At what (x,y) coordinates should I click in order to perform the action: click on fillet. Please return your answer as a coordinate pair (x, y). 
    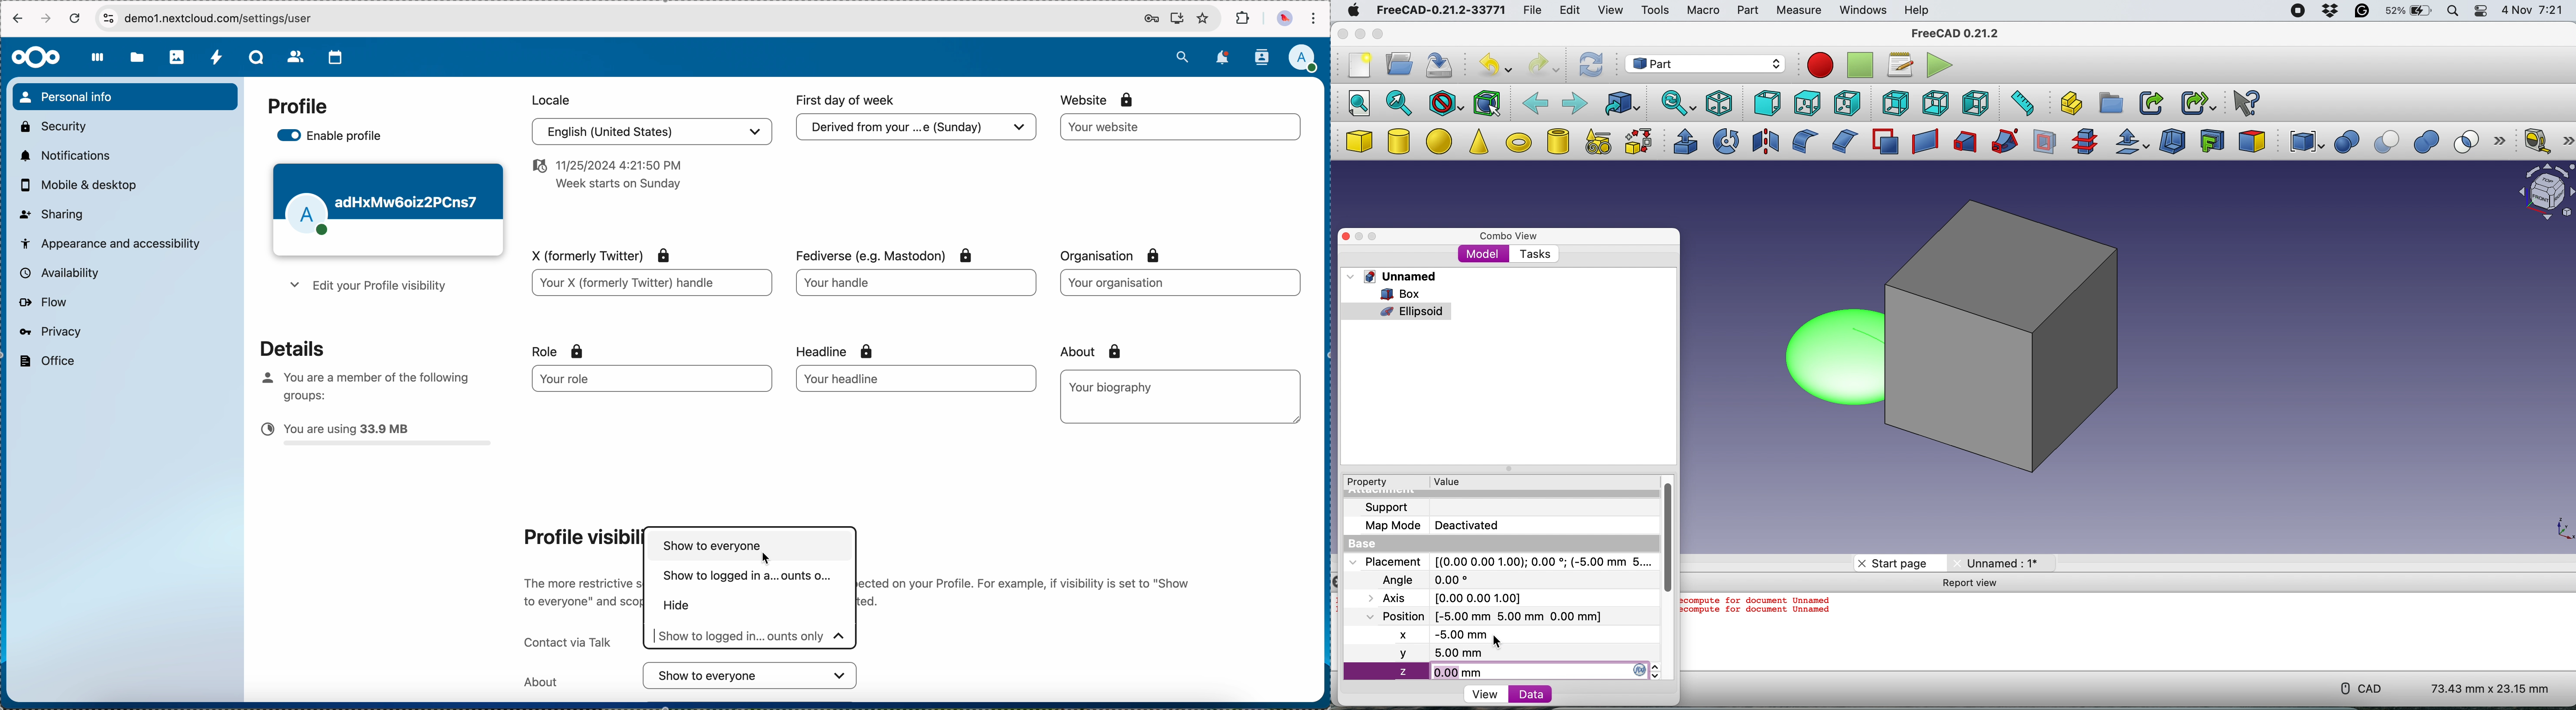
    Looking at the image, I should click on (1802, 141).